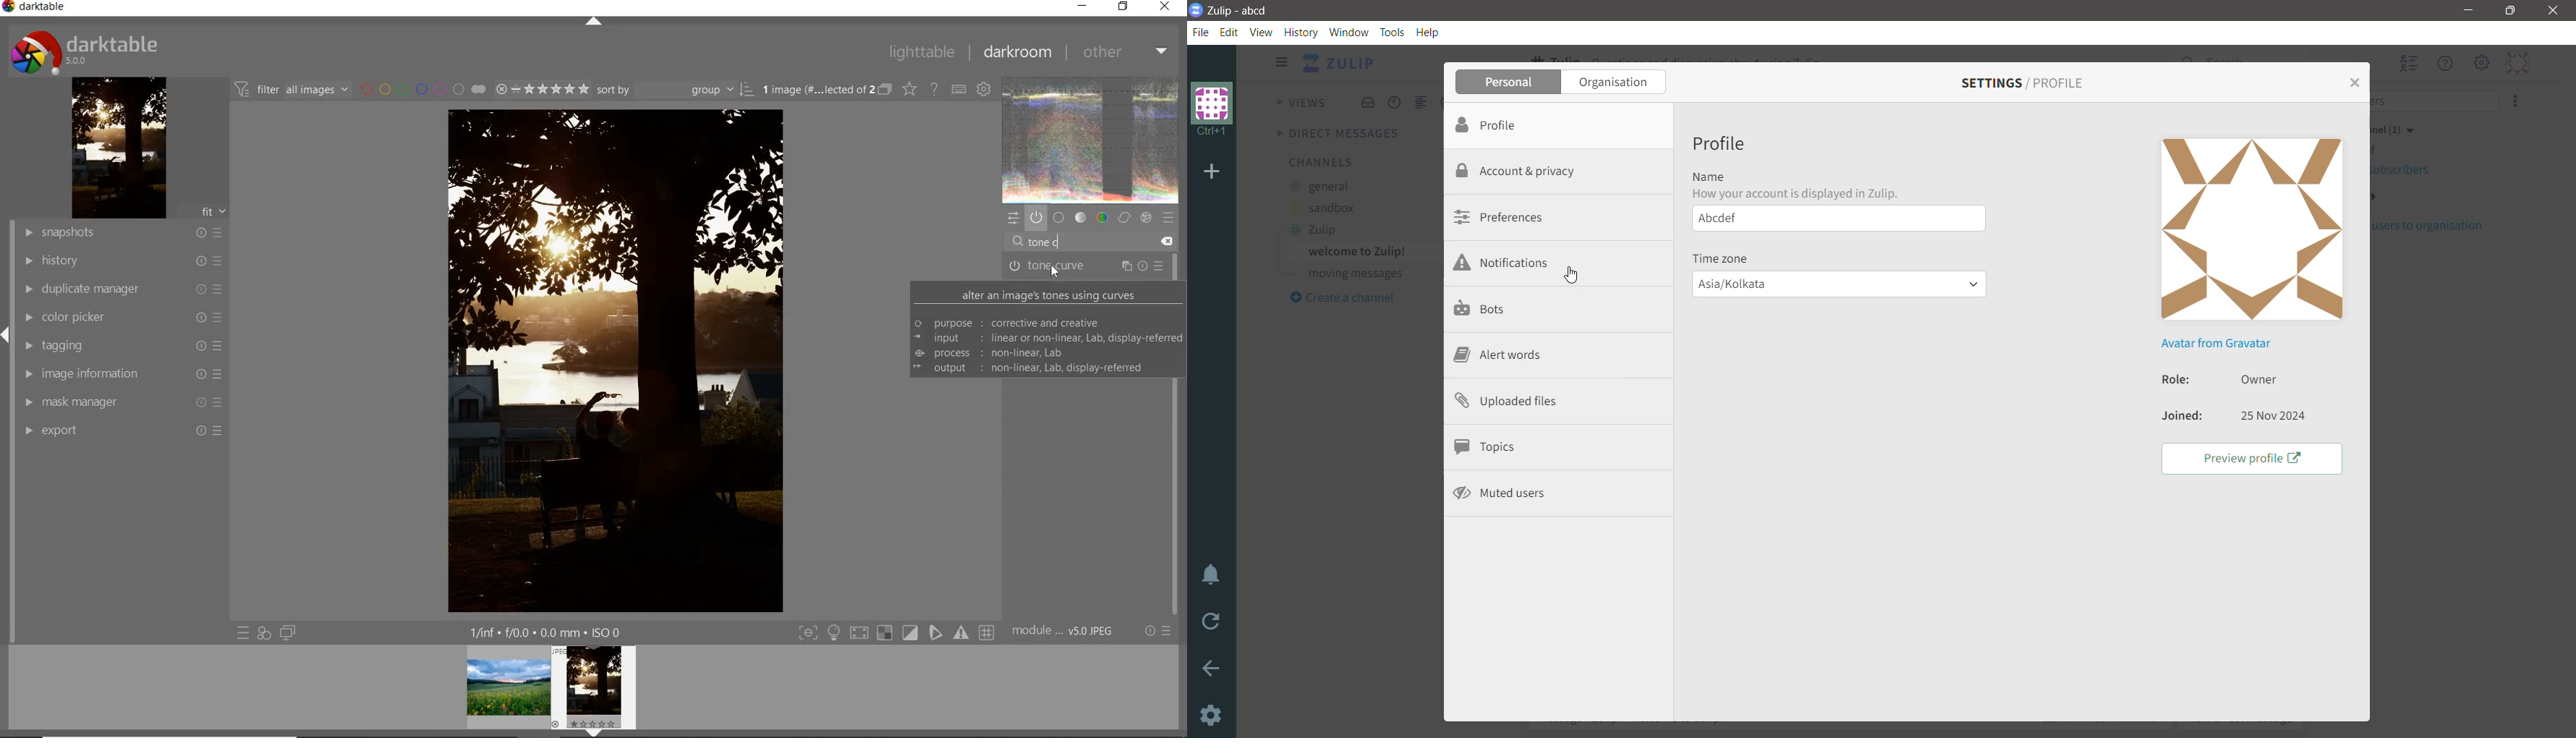  Describe the element at coordinates (1050, 331) in the screenshot. I see `ALTER AN IMAGE'S TONES USING CURVES purpose: corrective and Creative input: linear or non-linear; lab; display referred process: non-linear lab output: non-linear; lab; display referred` at that location.